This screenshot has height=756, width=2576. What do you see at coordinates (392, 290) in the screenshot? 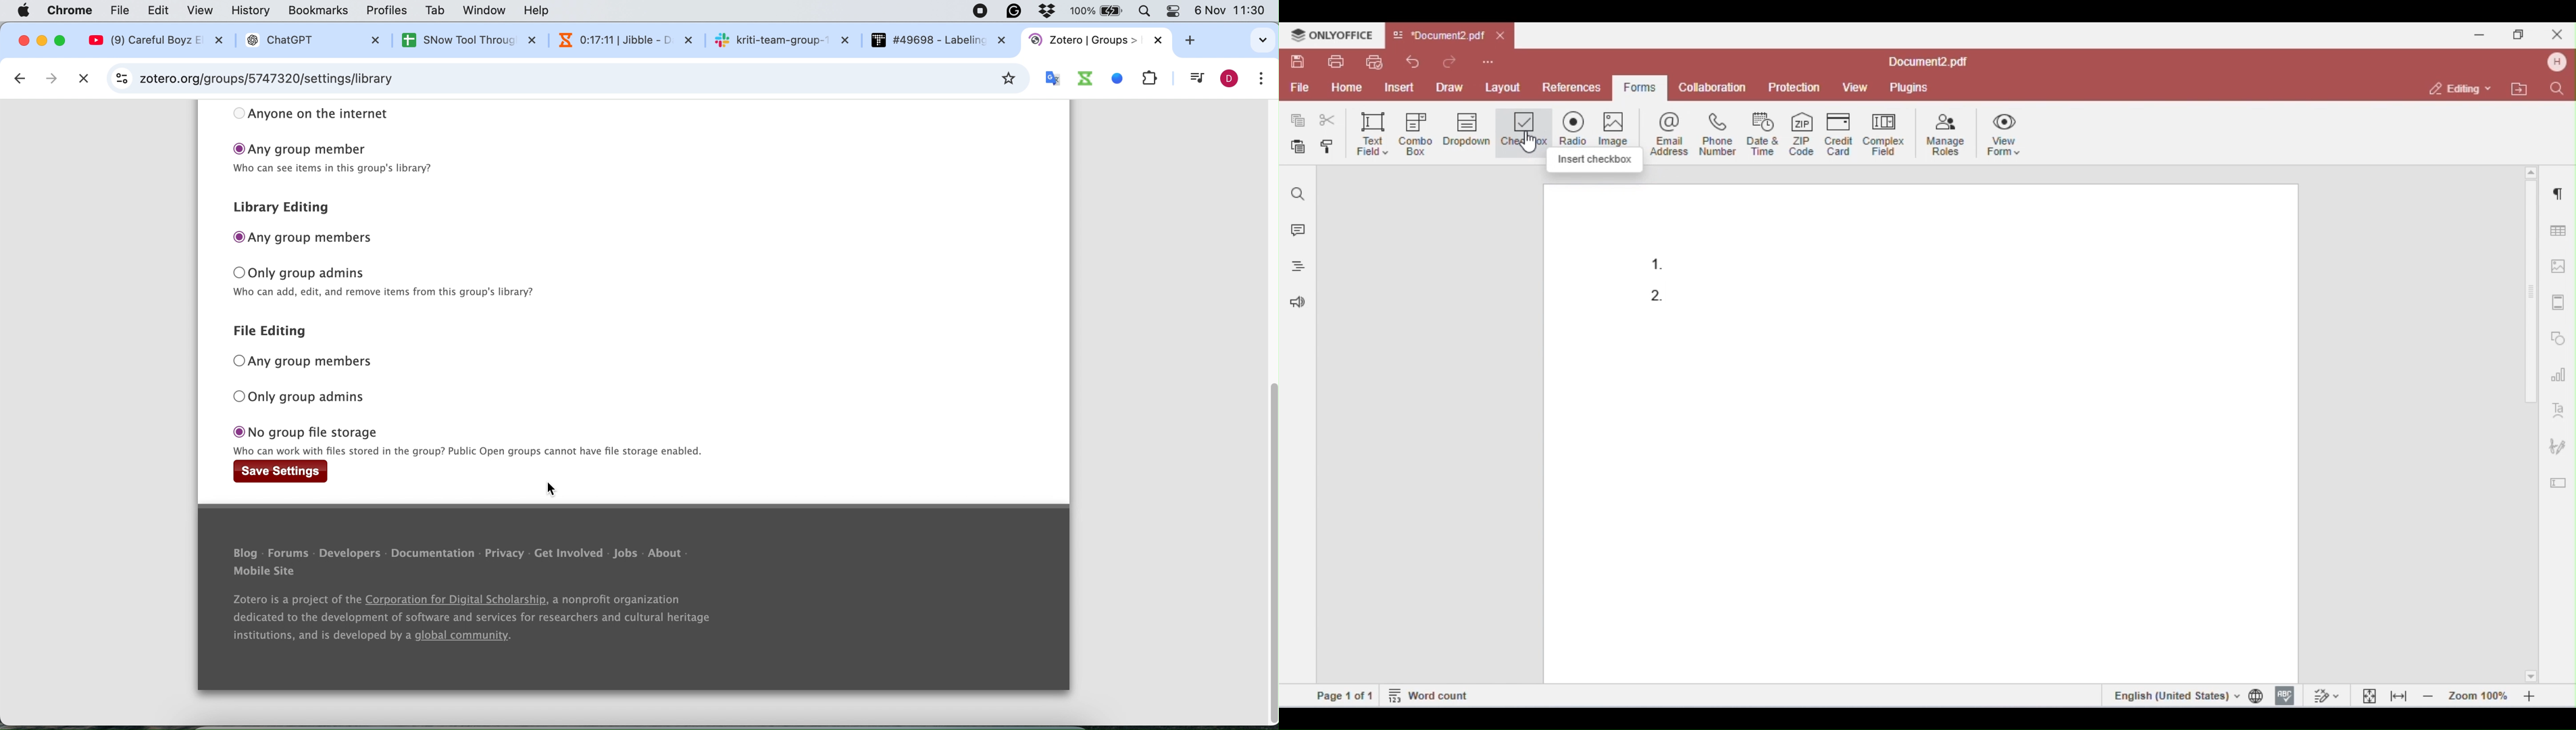
I see `text` at bounding box center [392, 290].